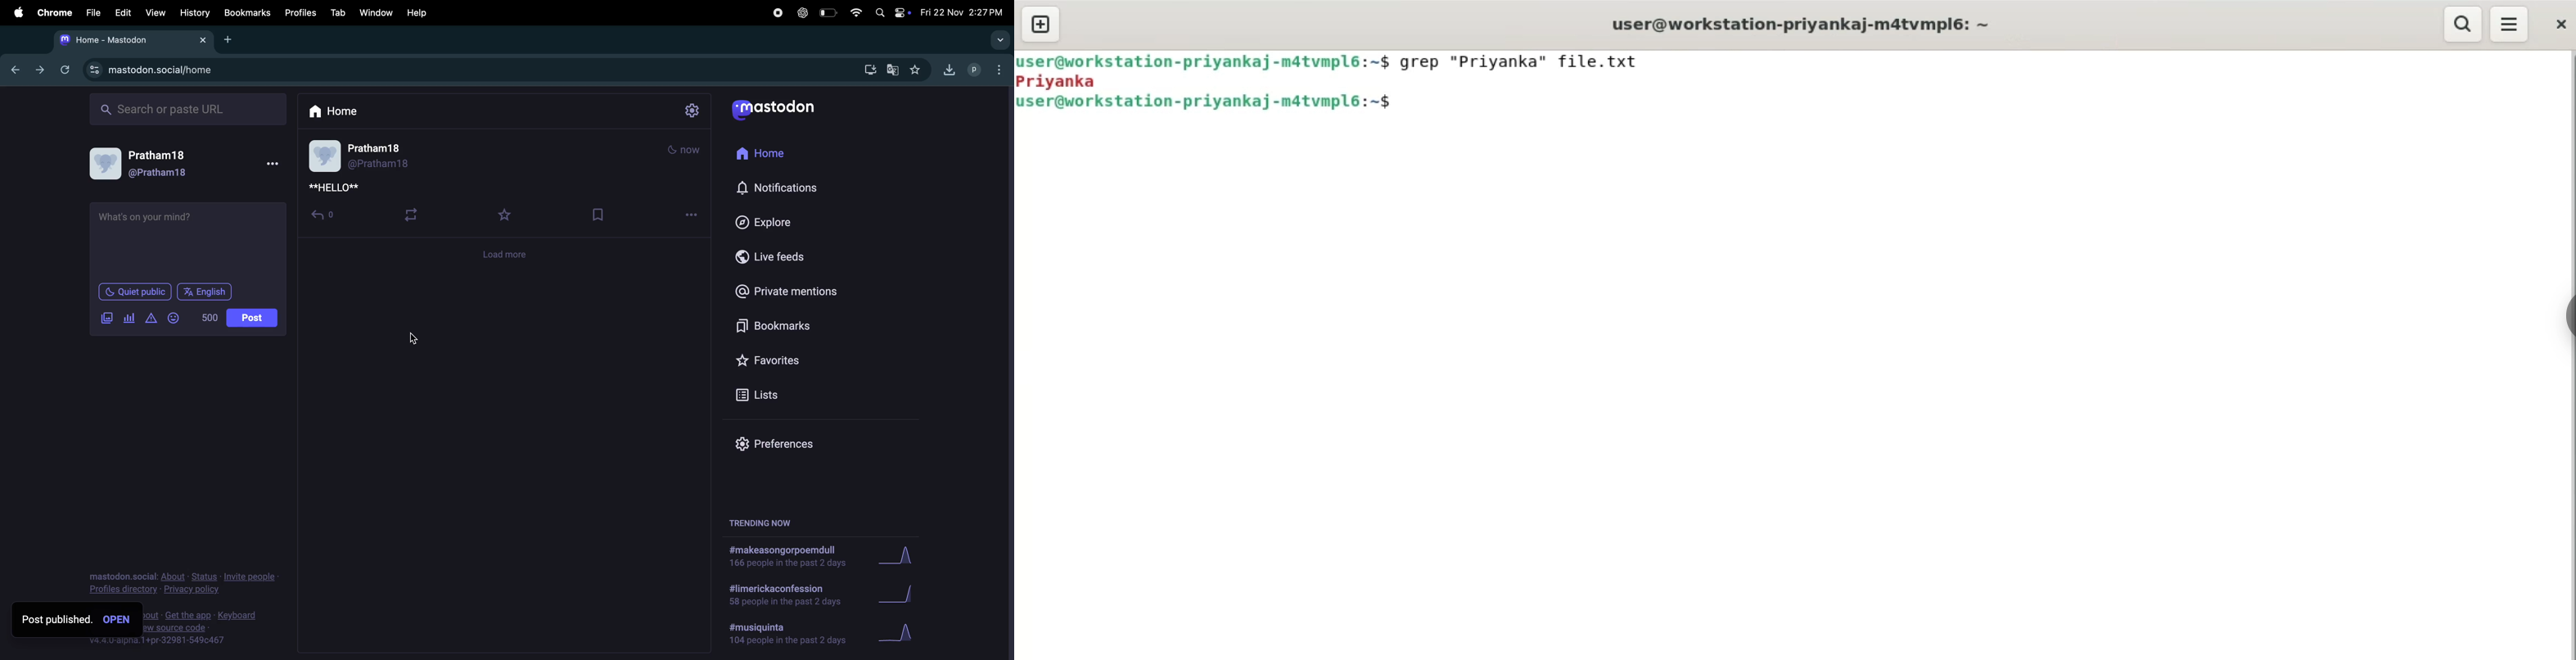 The width and height of the screenshot is (2576, 672). Describe the element at coordinates (906, 592) in the screenshot. I see `graph` at that location.